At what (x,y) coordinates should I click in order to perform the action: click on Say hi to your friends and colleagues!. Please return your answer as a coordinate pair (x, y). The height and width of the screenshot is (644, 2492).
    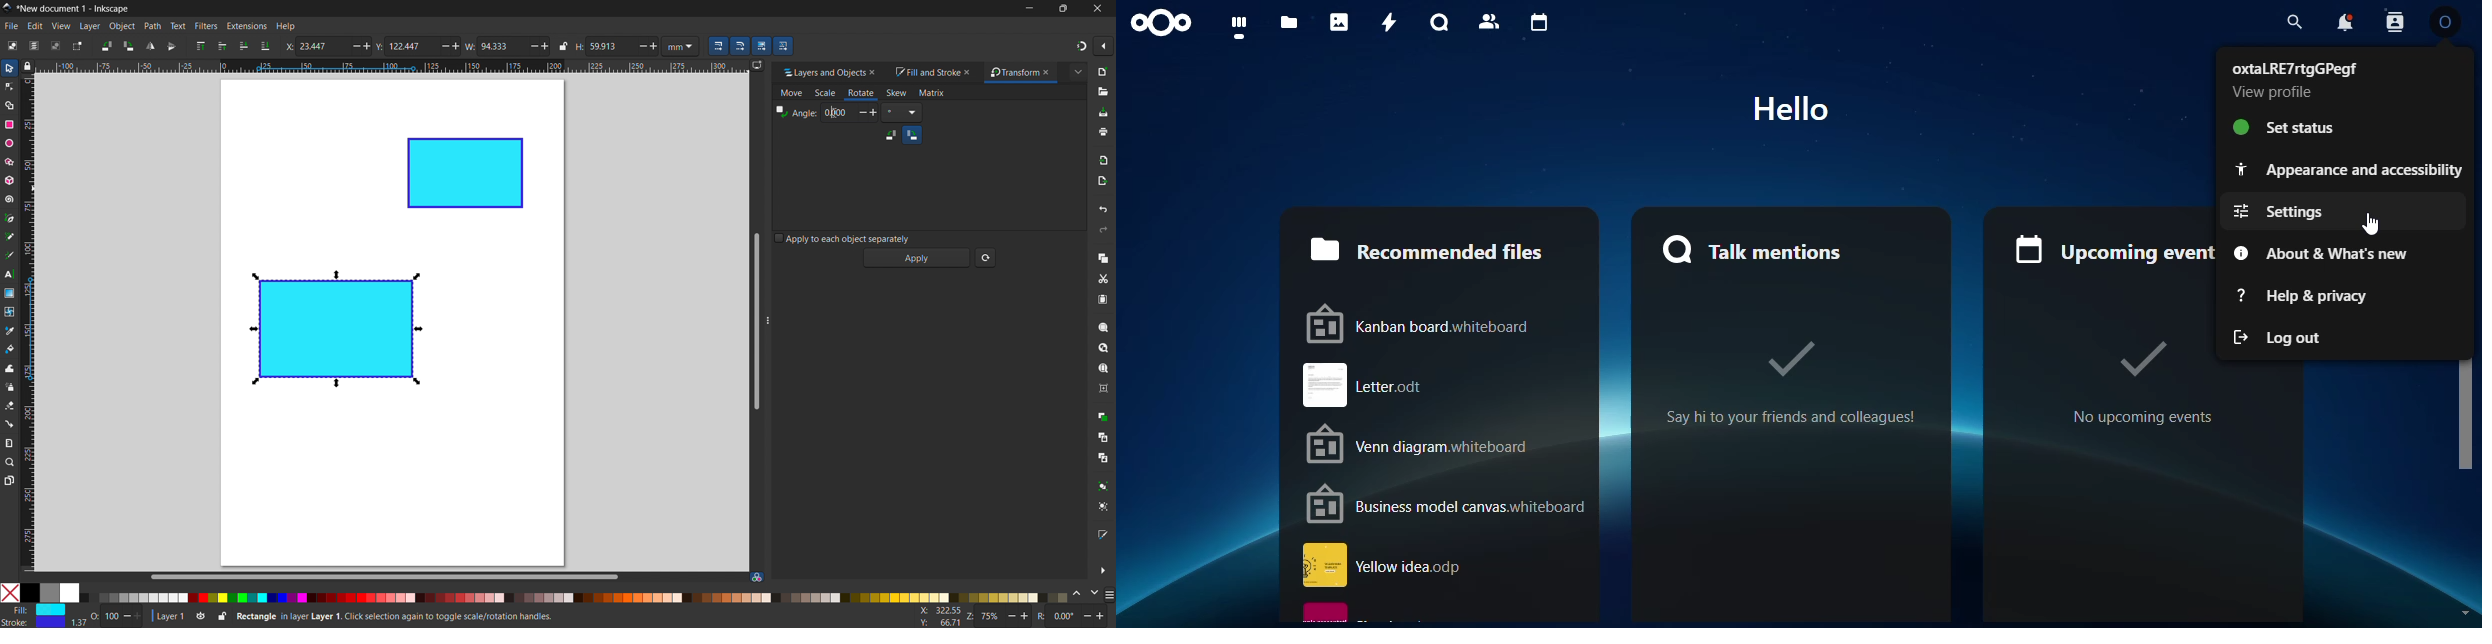
    Looking at the image, I should click on (1790, 417).